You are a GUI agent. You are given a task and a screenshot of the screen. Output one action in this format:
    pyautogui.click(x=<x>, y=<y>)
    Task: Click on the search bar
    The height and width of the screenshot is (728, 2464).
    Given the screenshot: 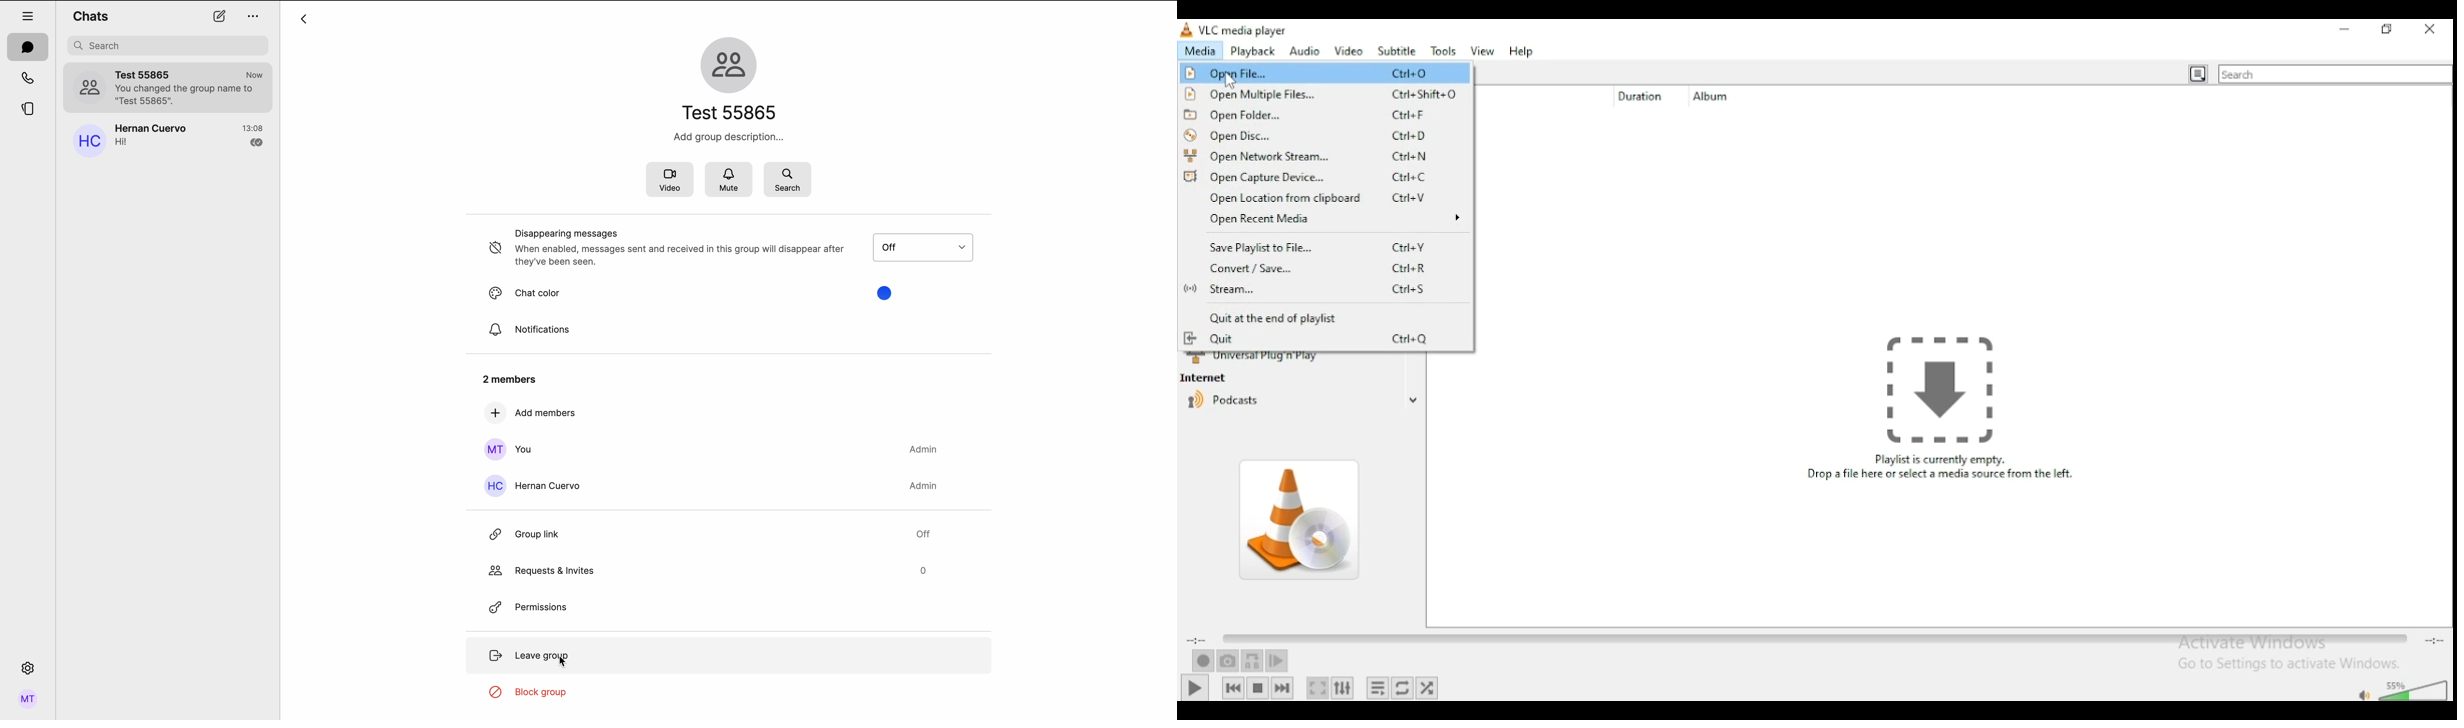 What is the action you would take?
    pyautogui.click(x=2335, y=74)
    